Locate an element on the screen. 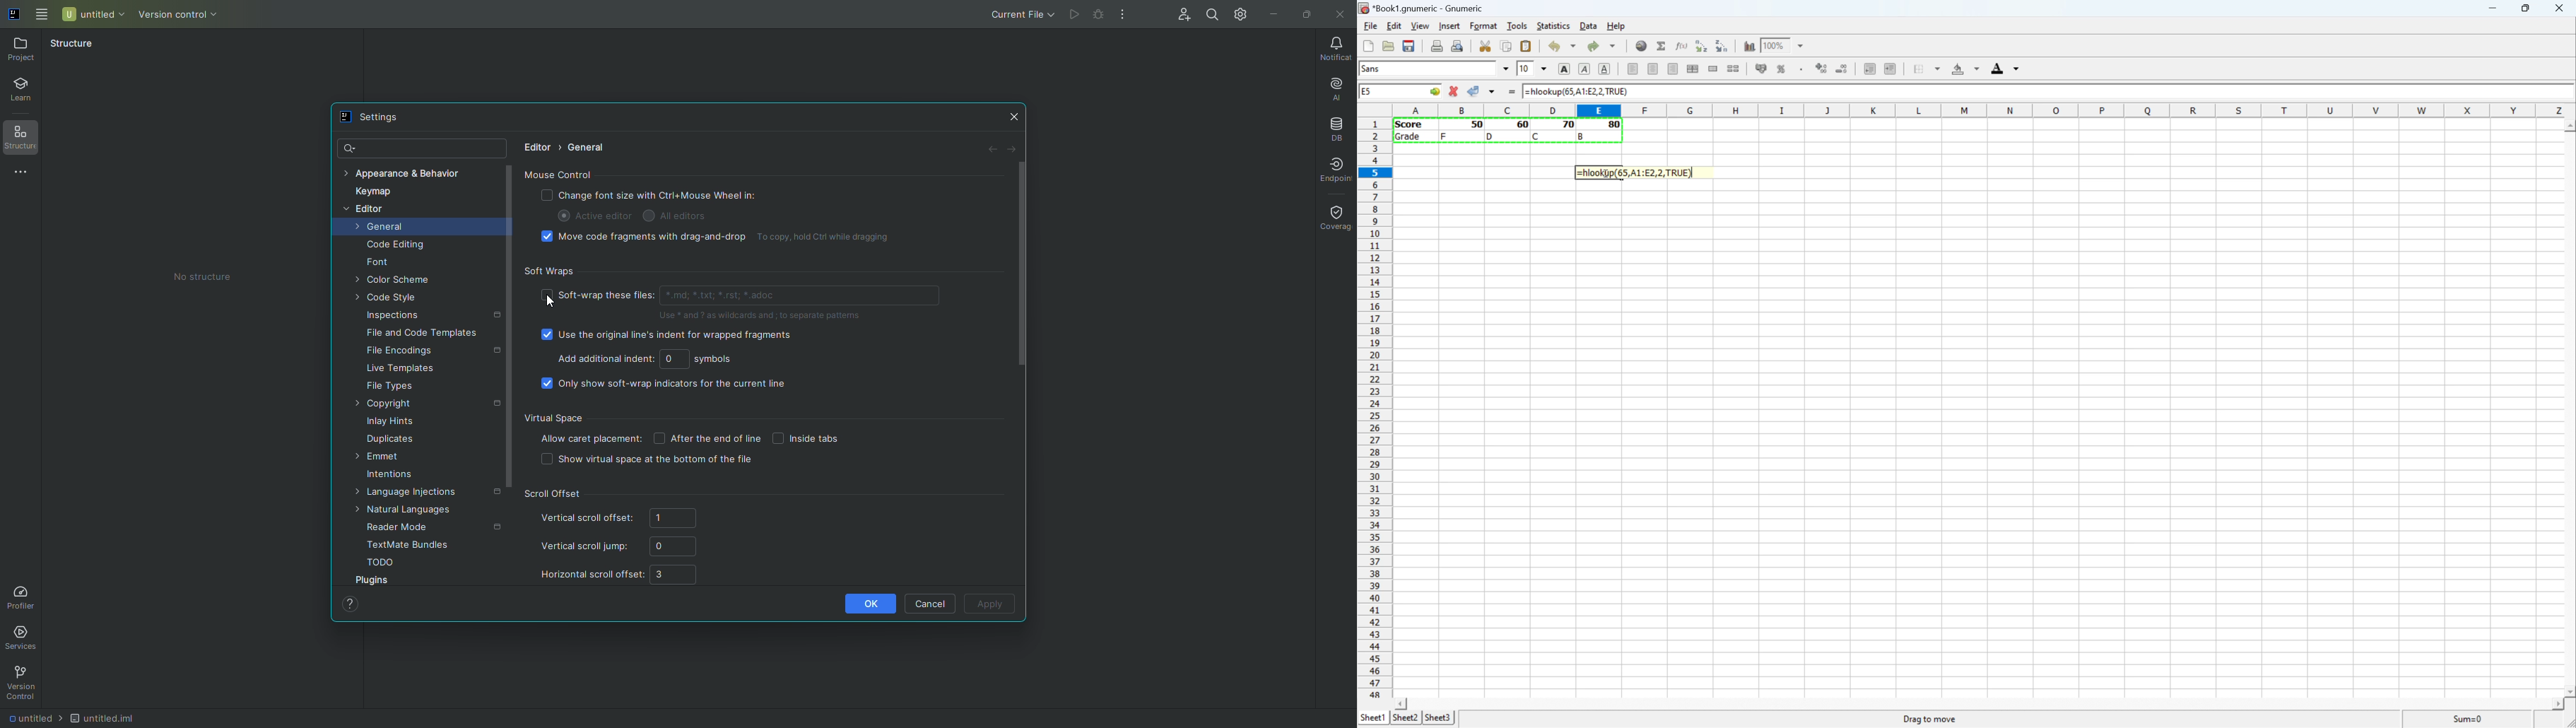 This screenshot has width=2576, height=728. 60 is located at coordinates (1520, 125).